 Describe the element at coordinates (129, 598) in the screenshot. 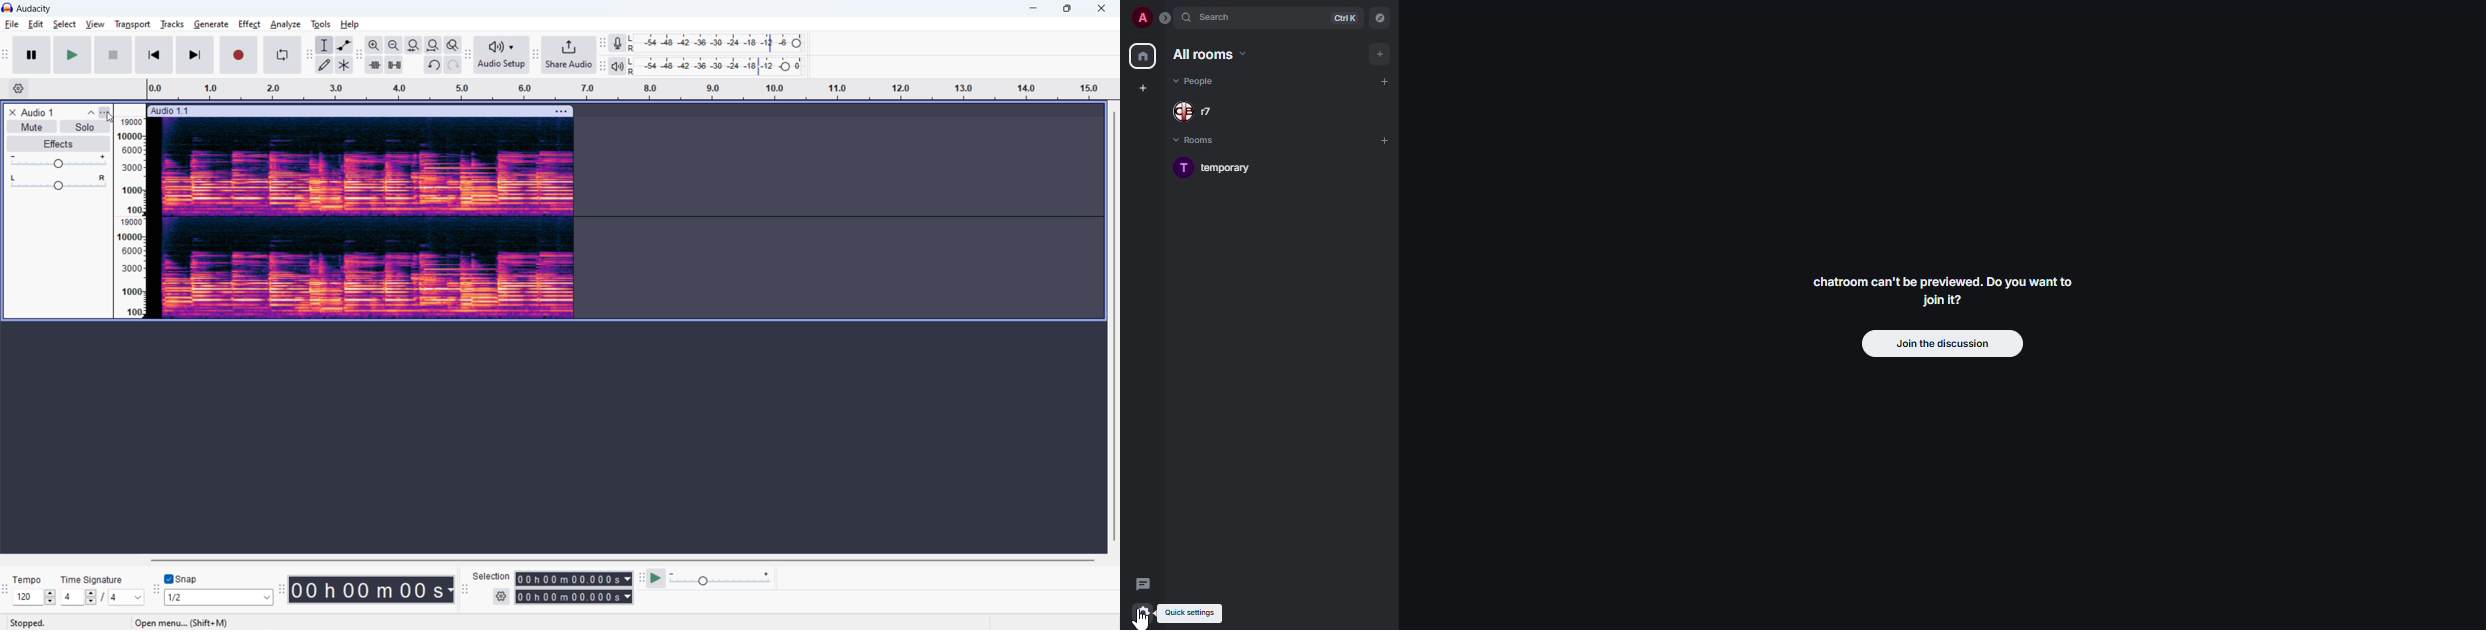

I see `note value in time signature` at that location.